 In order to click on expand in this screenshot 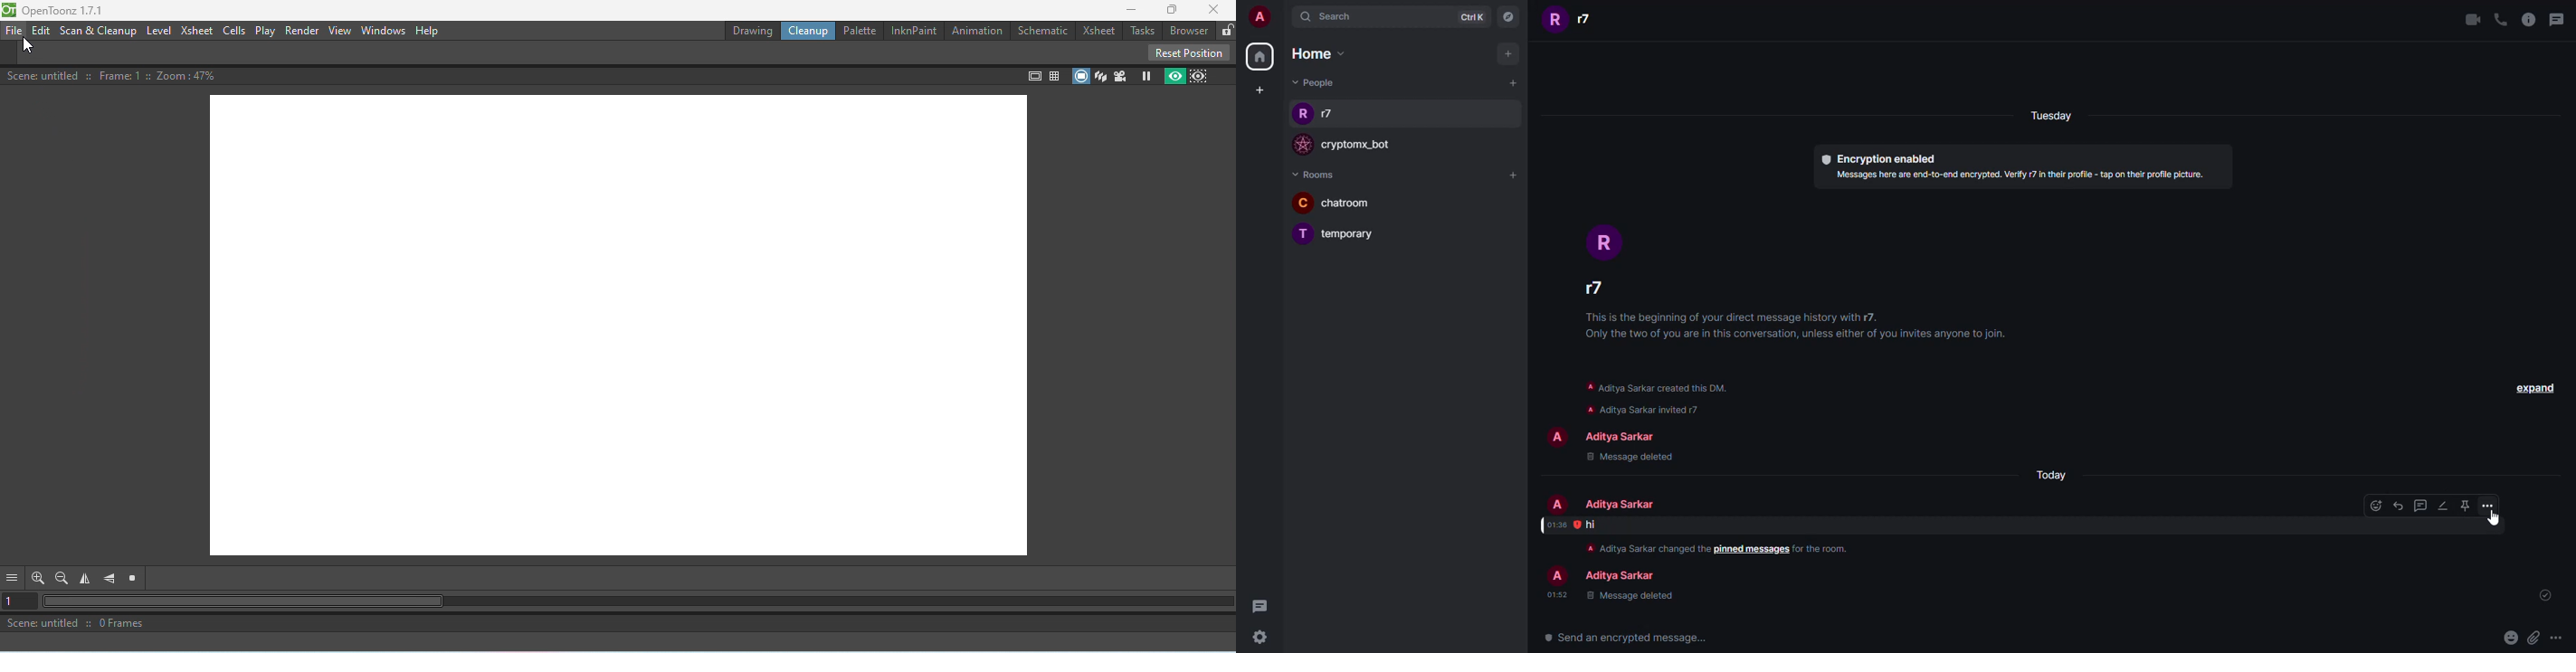, I will do `click(2533, 387)`.